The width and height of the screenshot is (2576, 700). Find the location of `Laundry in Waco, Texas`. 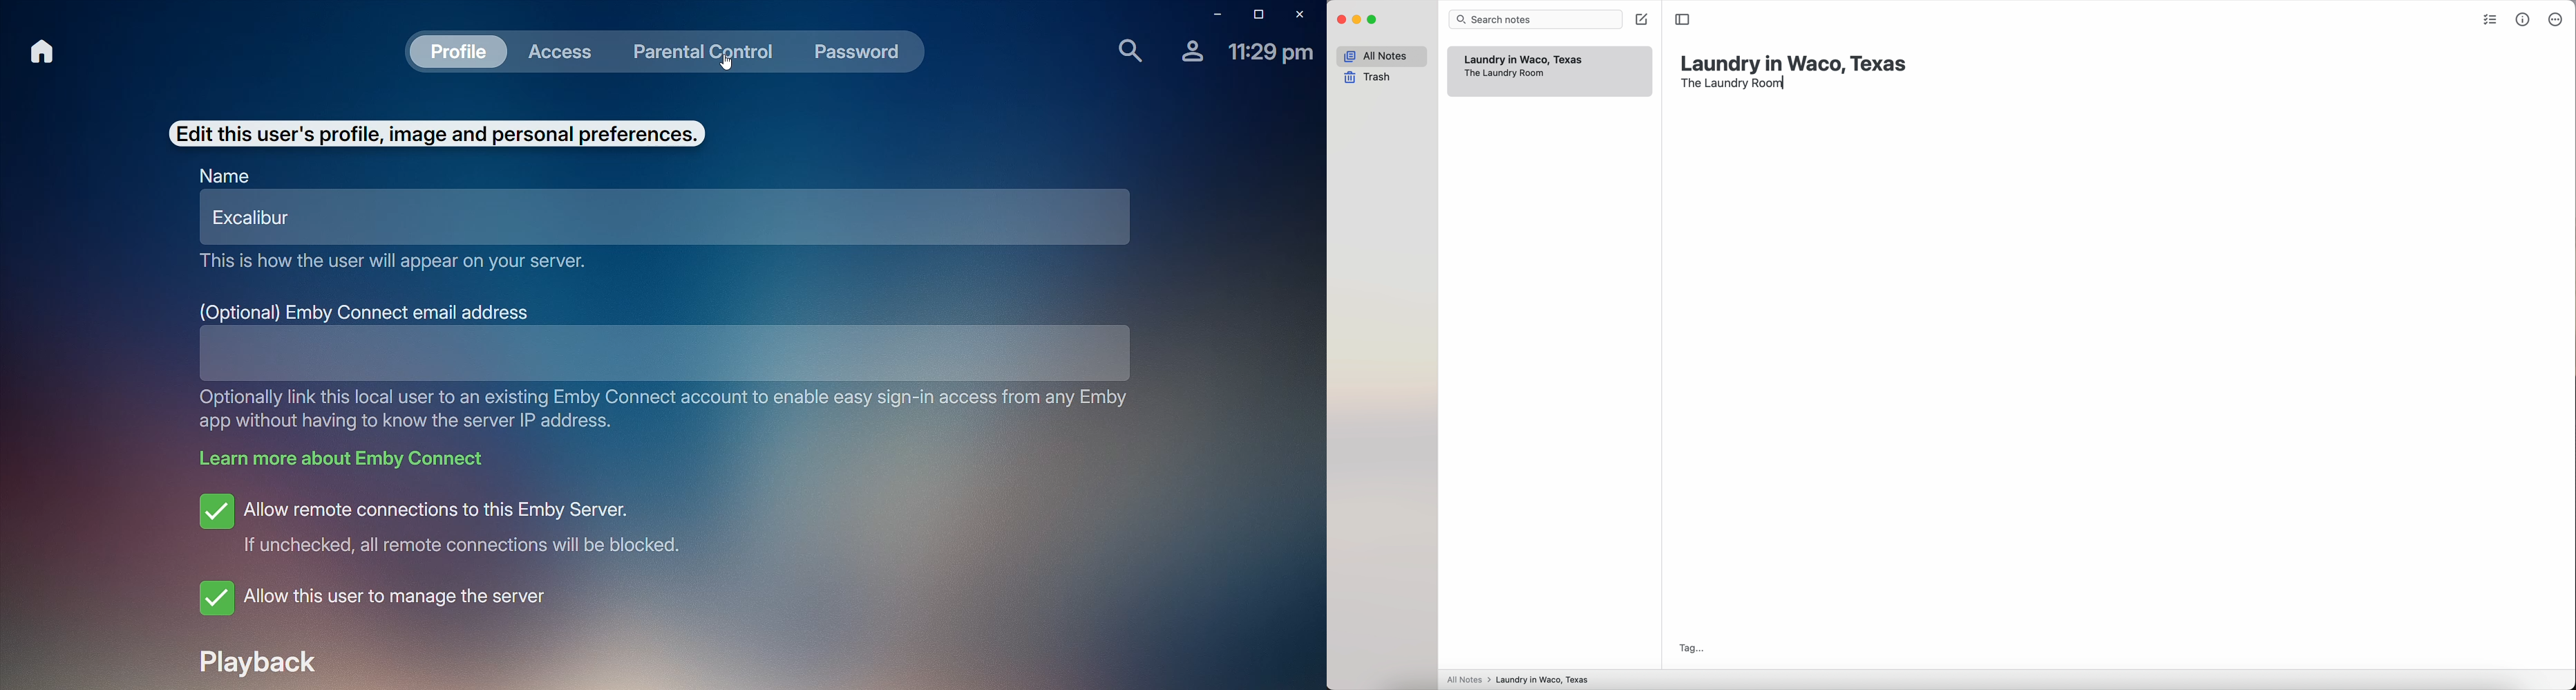

Laundry in Waco, Texas is located at coordinates (1525, 60).